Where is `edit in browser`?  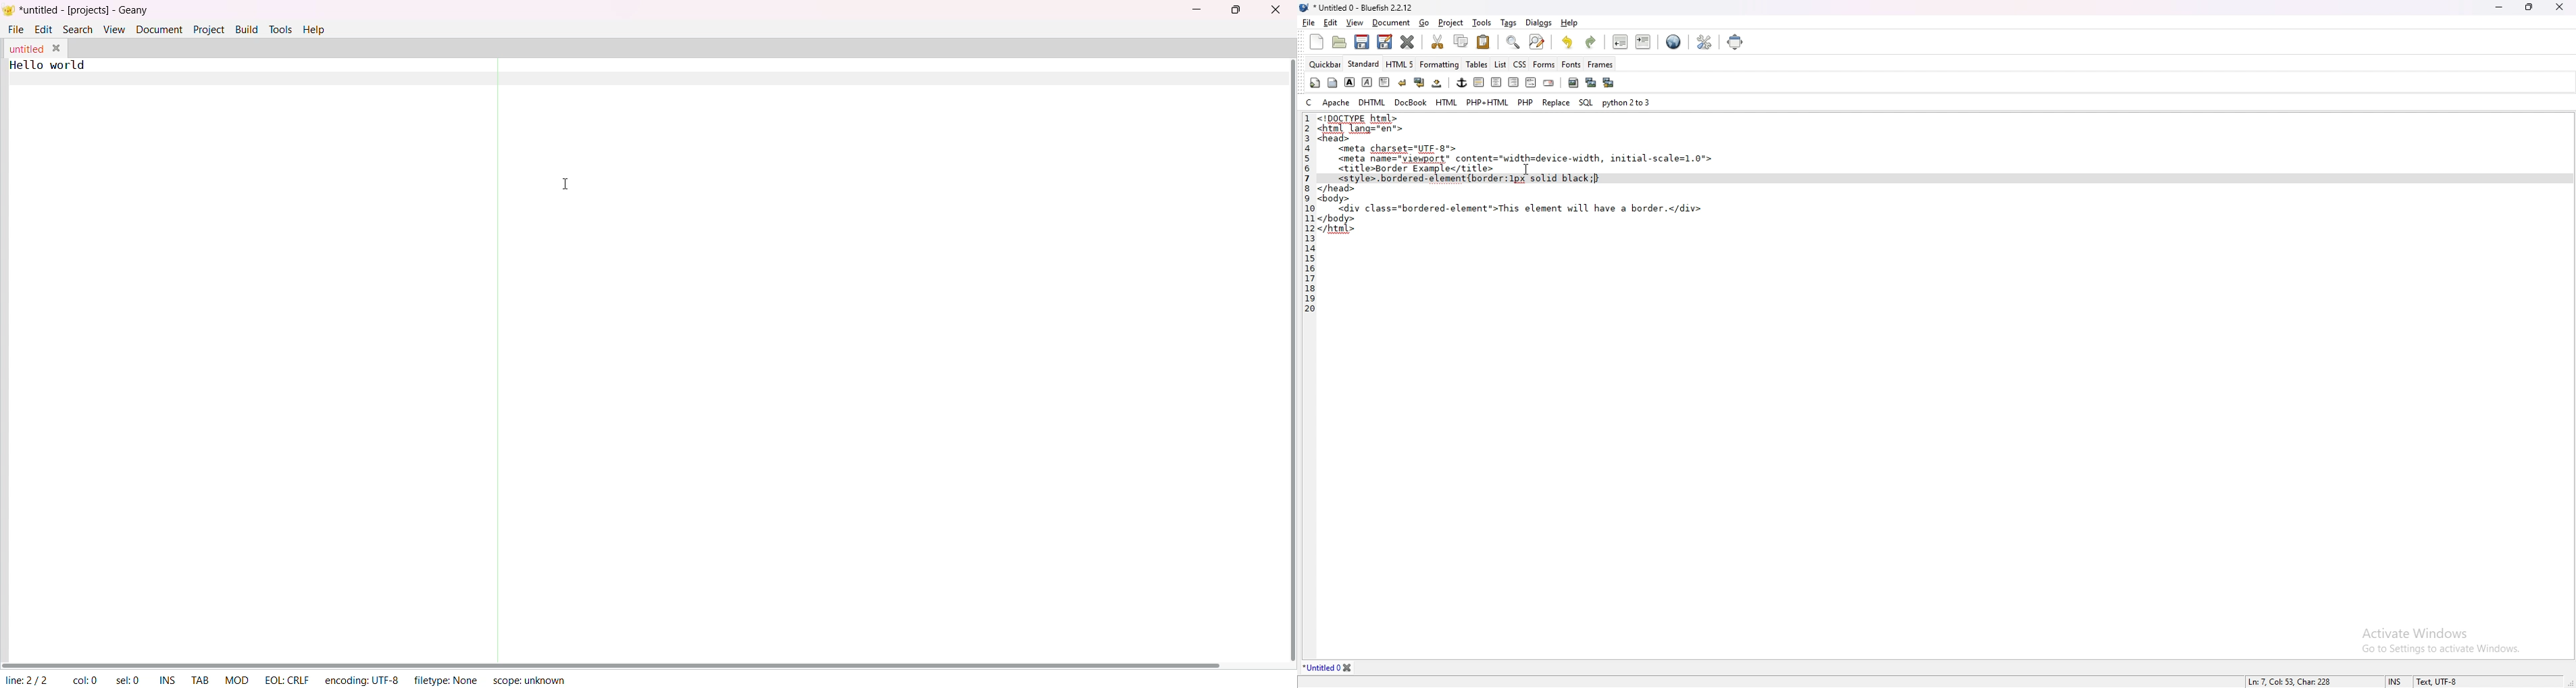 edit in browser is located at coordinates (1674, 43).